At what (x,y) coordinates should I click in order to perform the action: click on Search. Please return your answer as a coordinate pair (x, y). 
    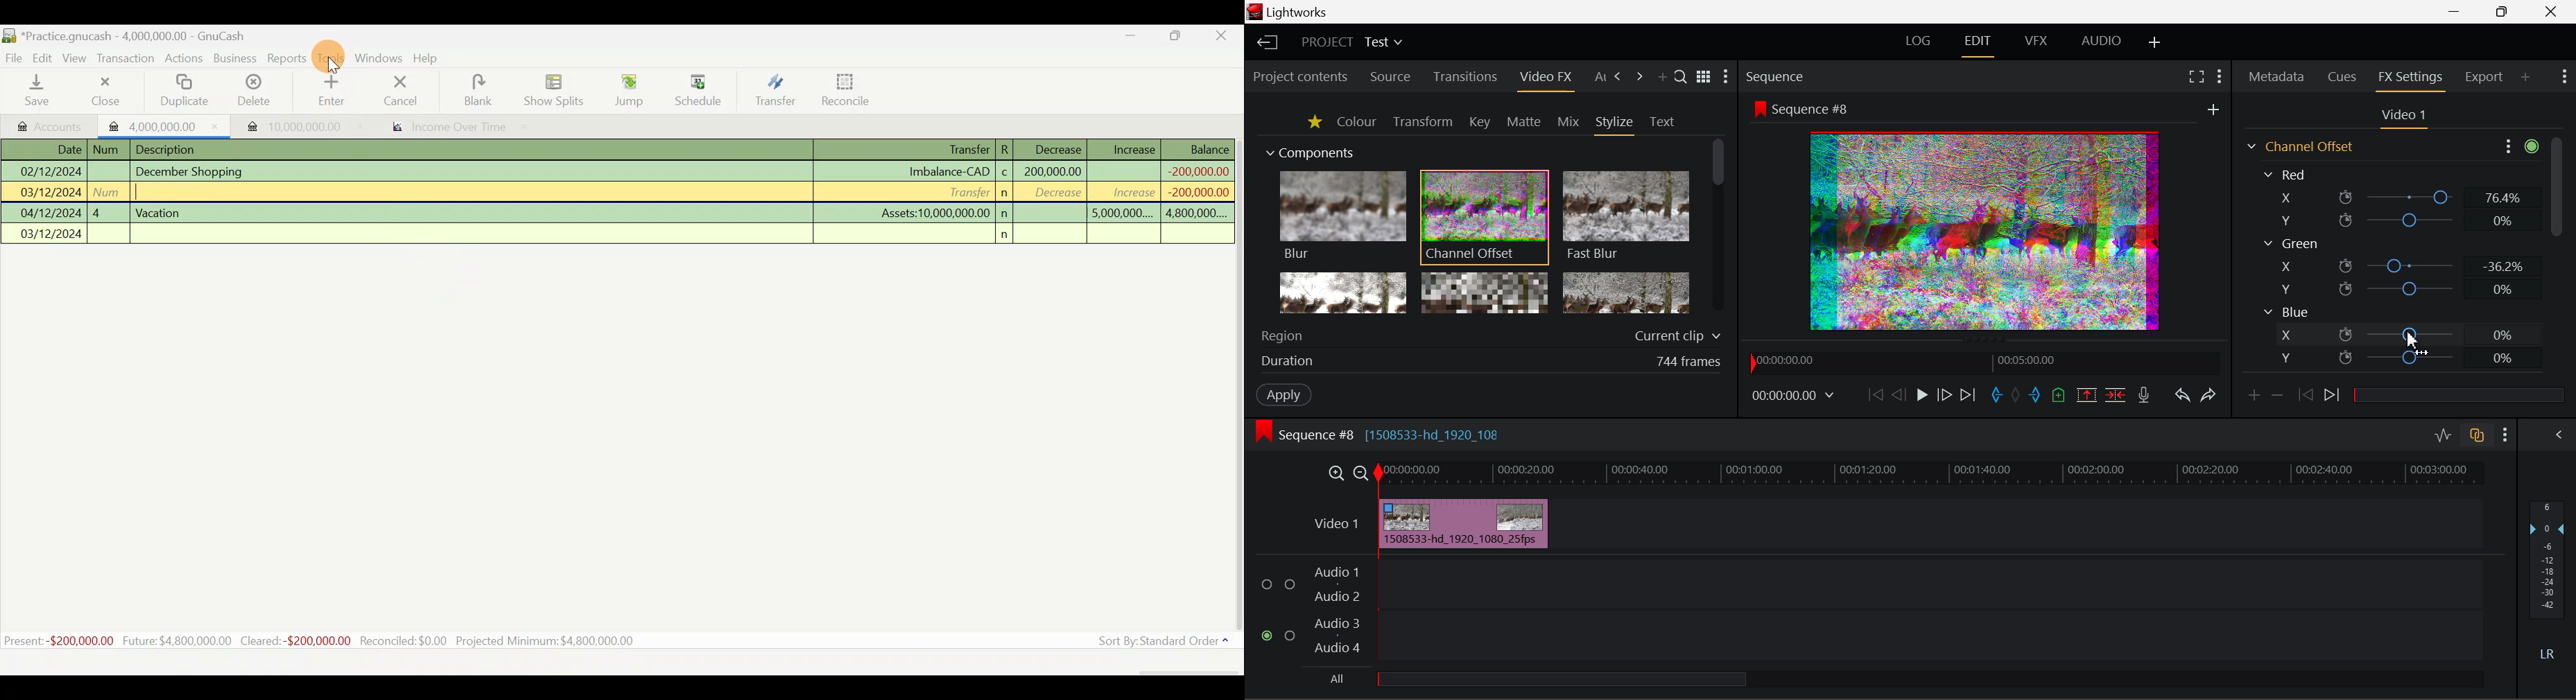
    Looking at the image, I should click on (1681, 76).